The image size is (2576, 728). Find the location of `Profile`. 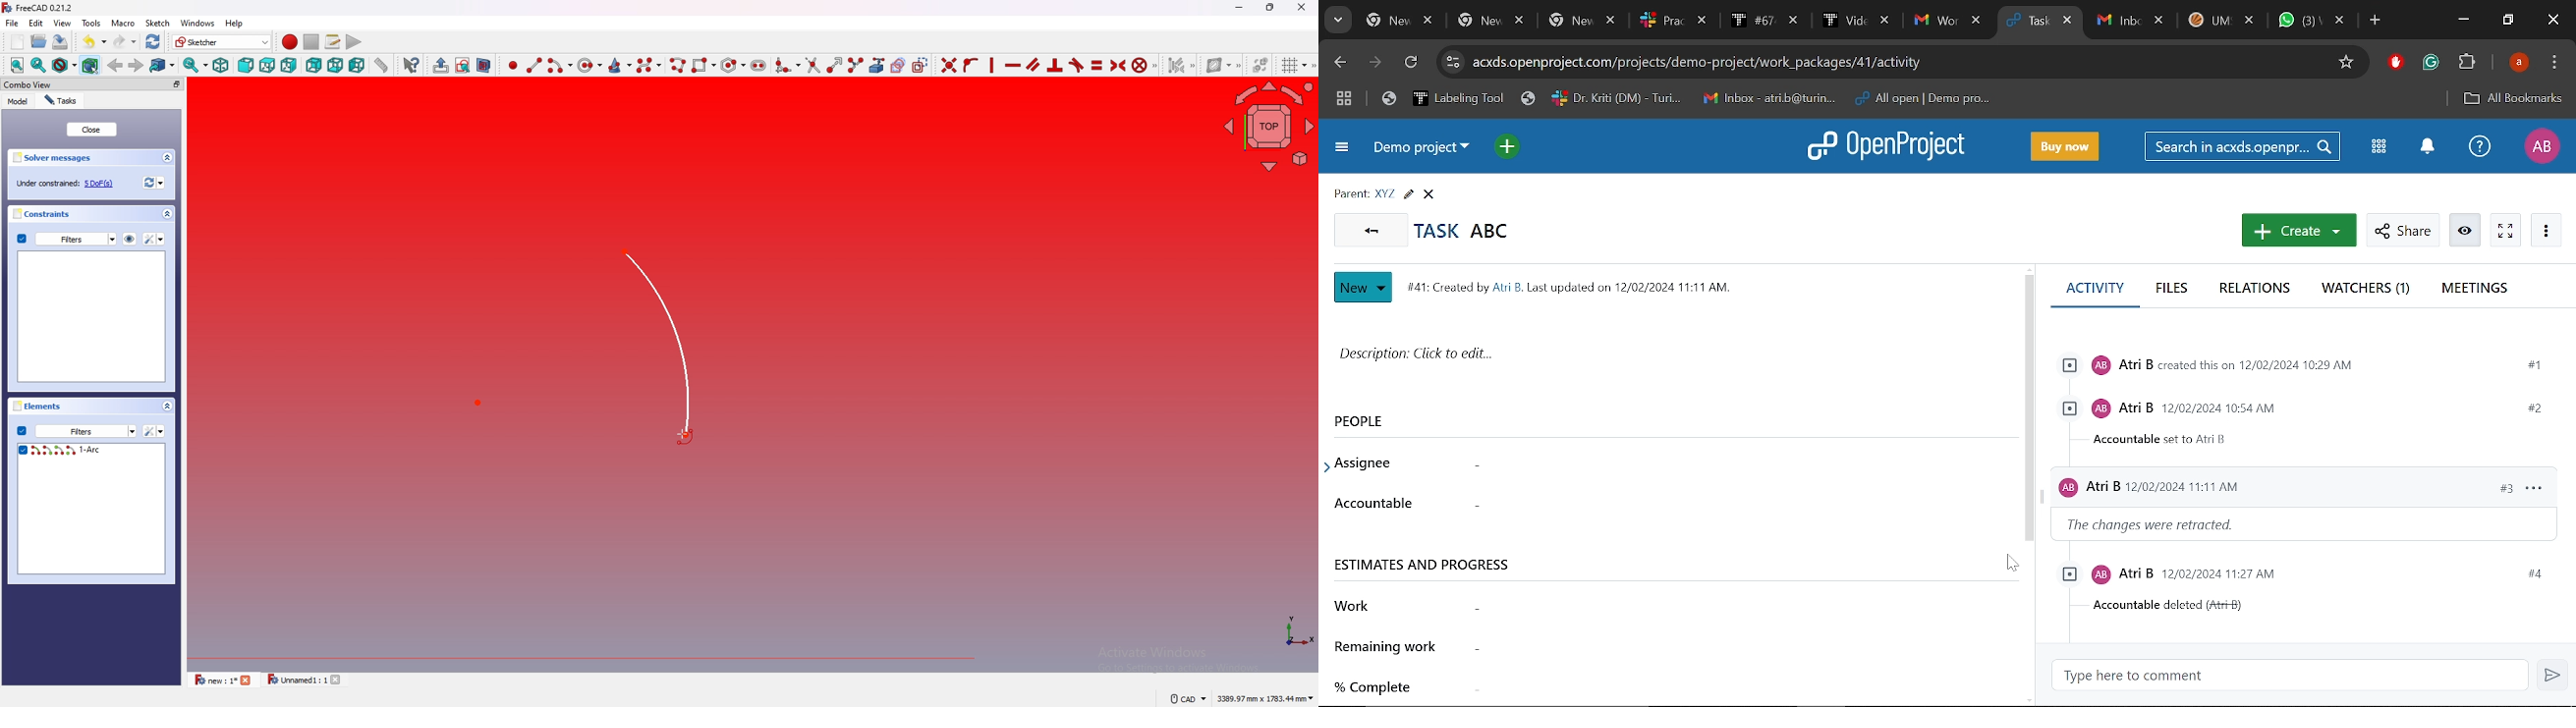

Profile is located at coordinates (2541, 145).